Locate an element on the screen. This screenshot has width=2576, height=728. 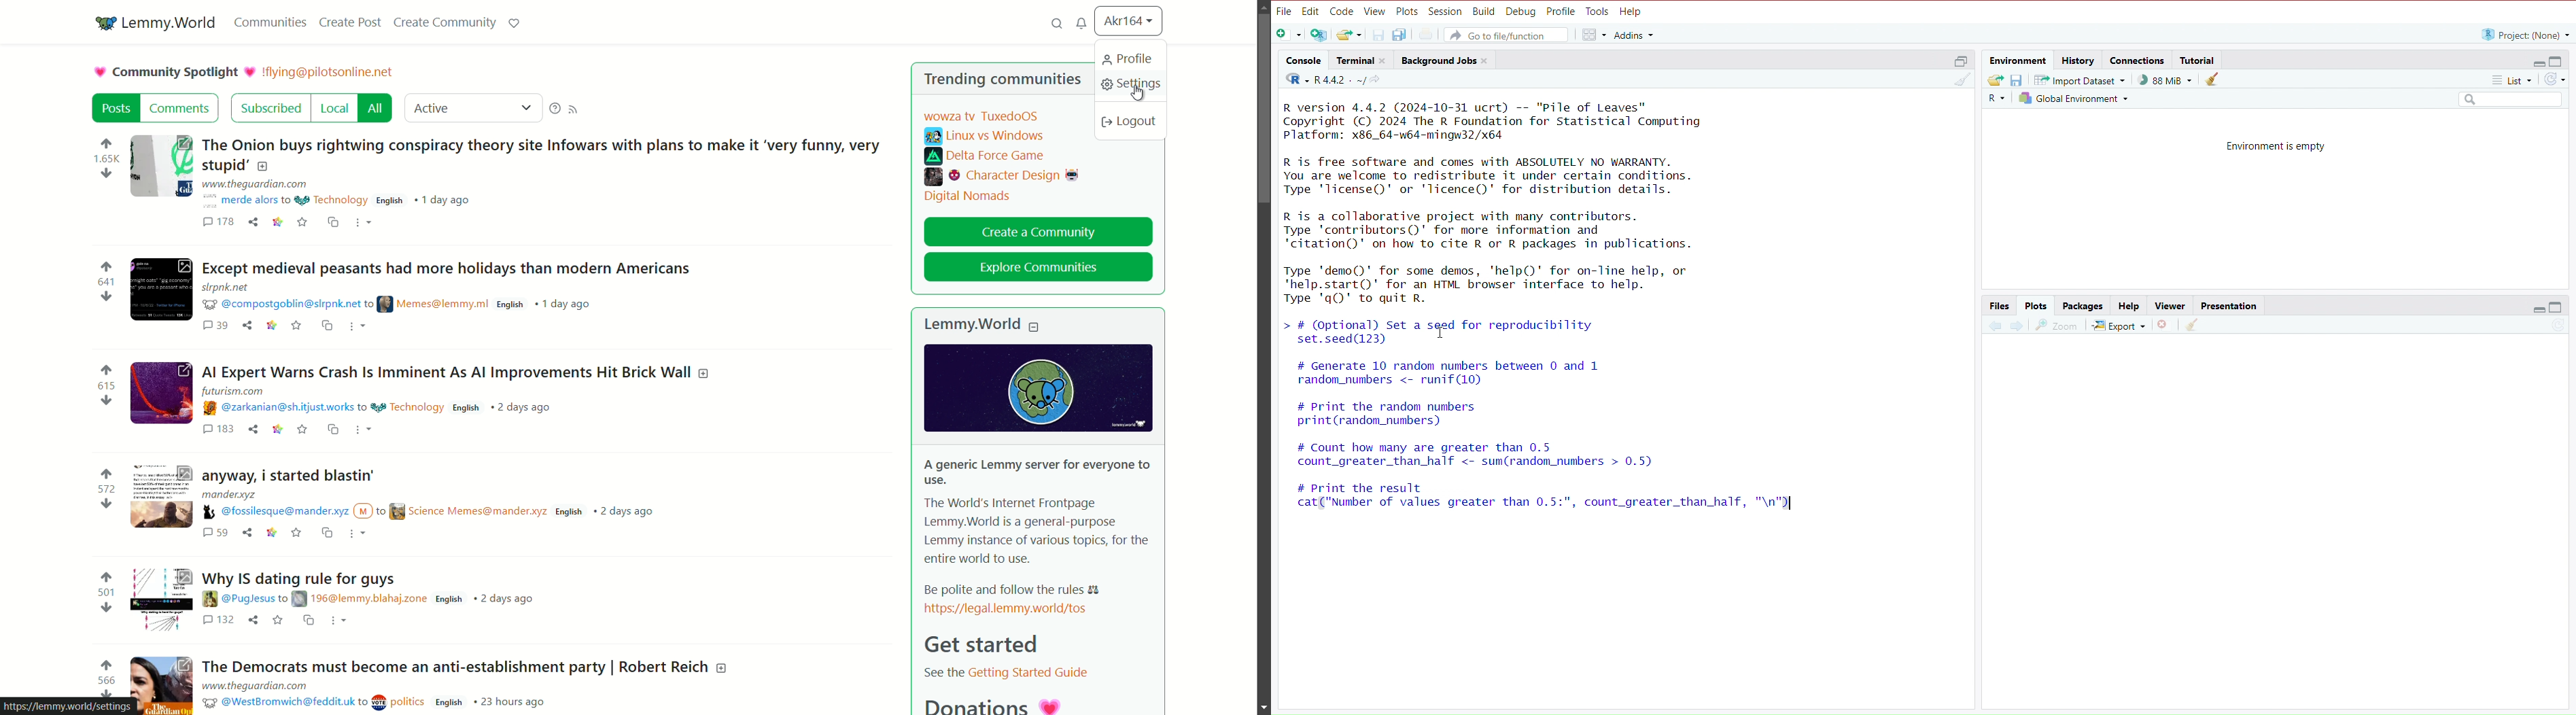
post details is located at coordinates (352, 193).